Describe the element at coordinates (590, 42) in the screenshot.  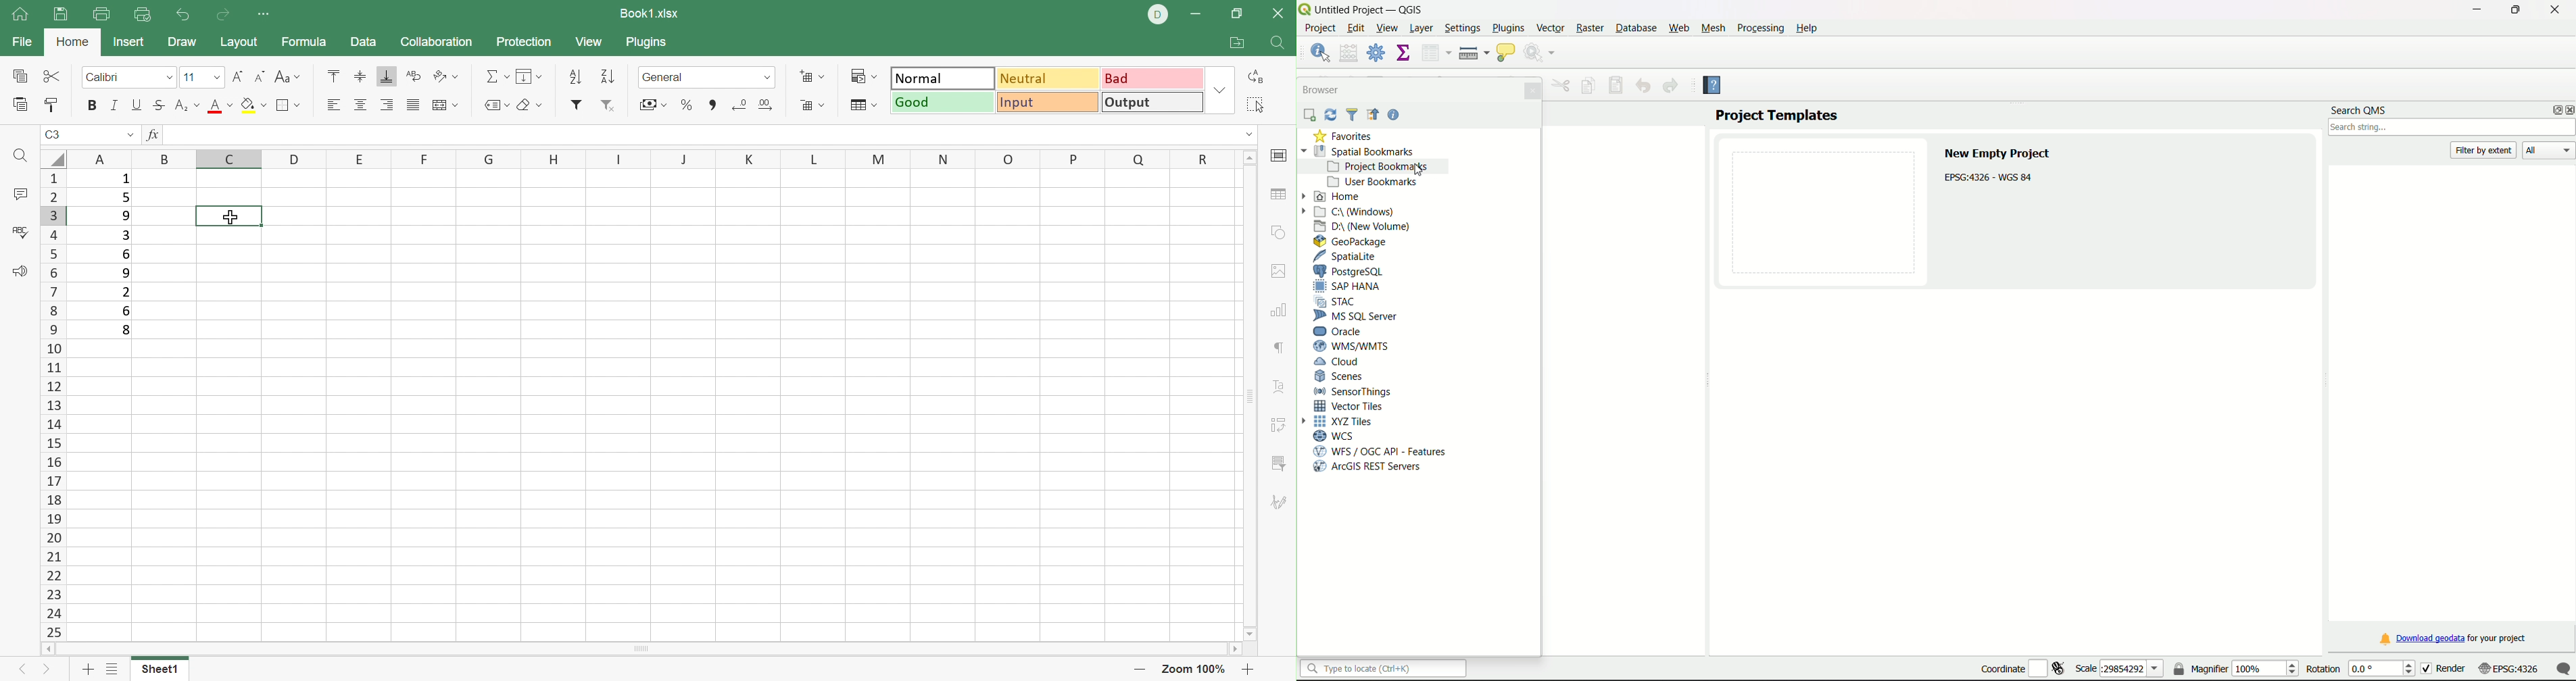
I see `View` at that location.